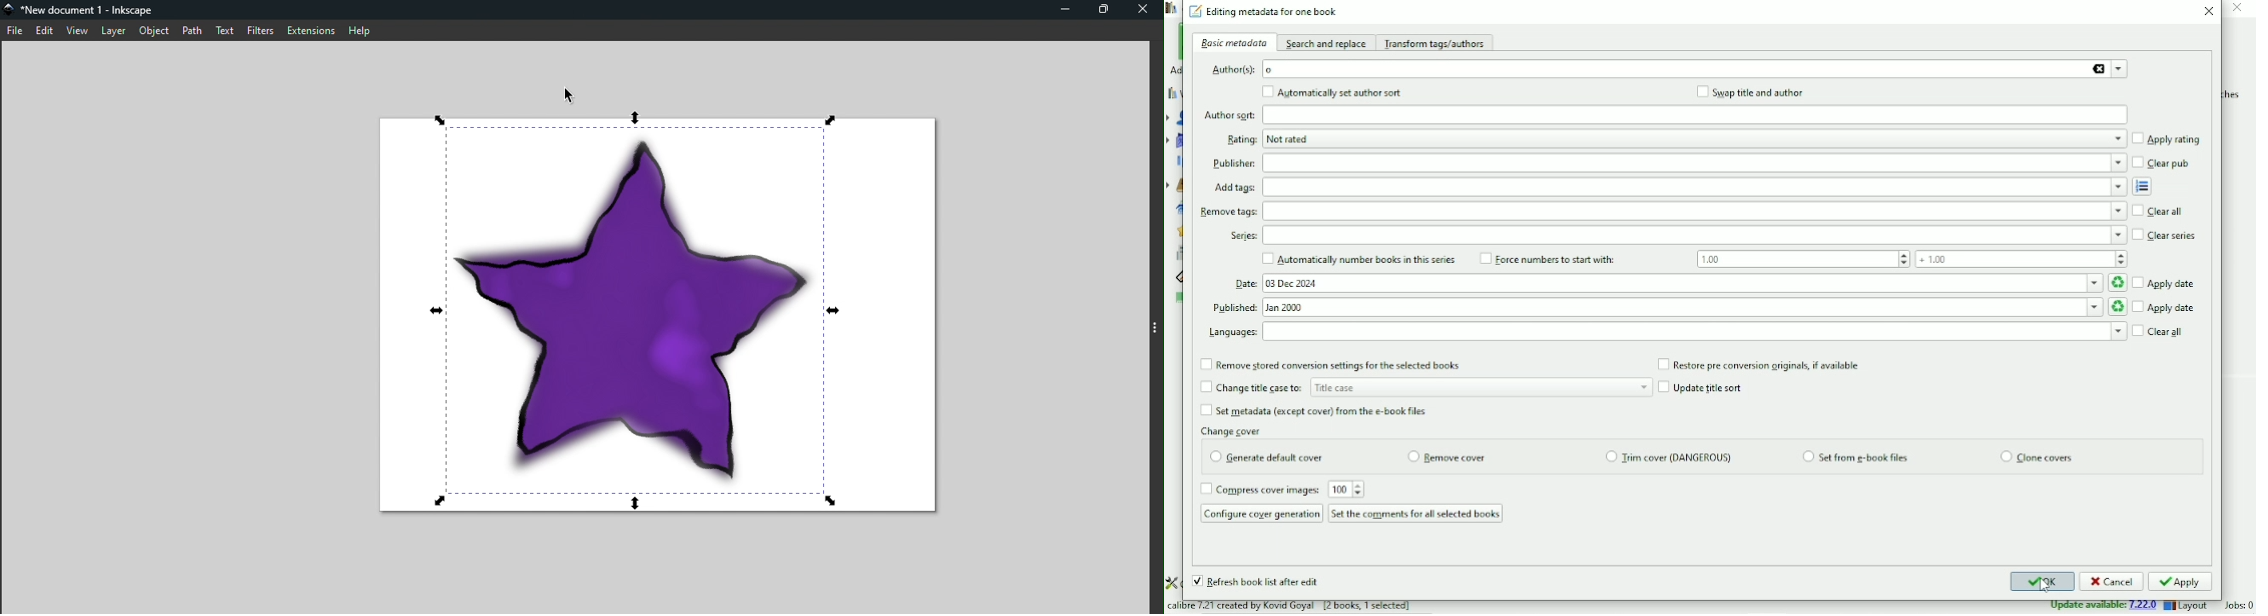 The image size is (2268, 616). I want to click on remove tags, so click(1229, 212).